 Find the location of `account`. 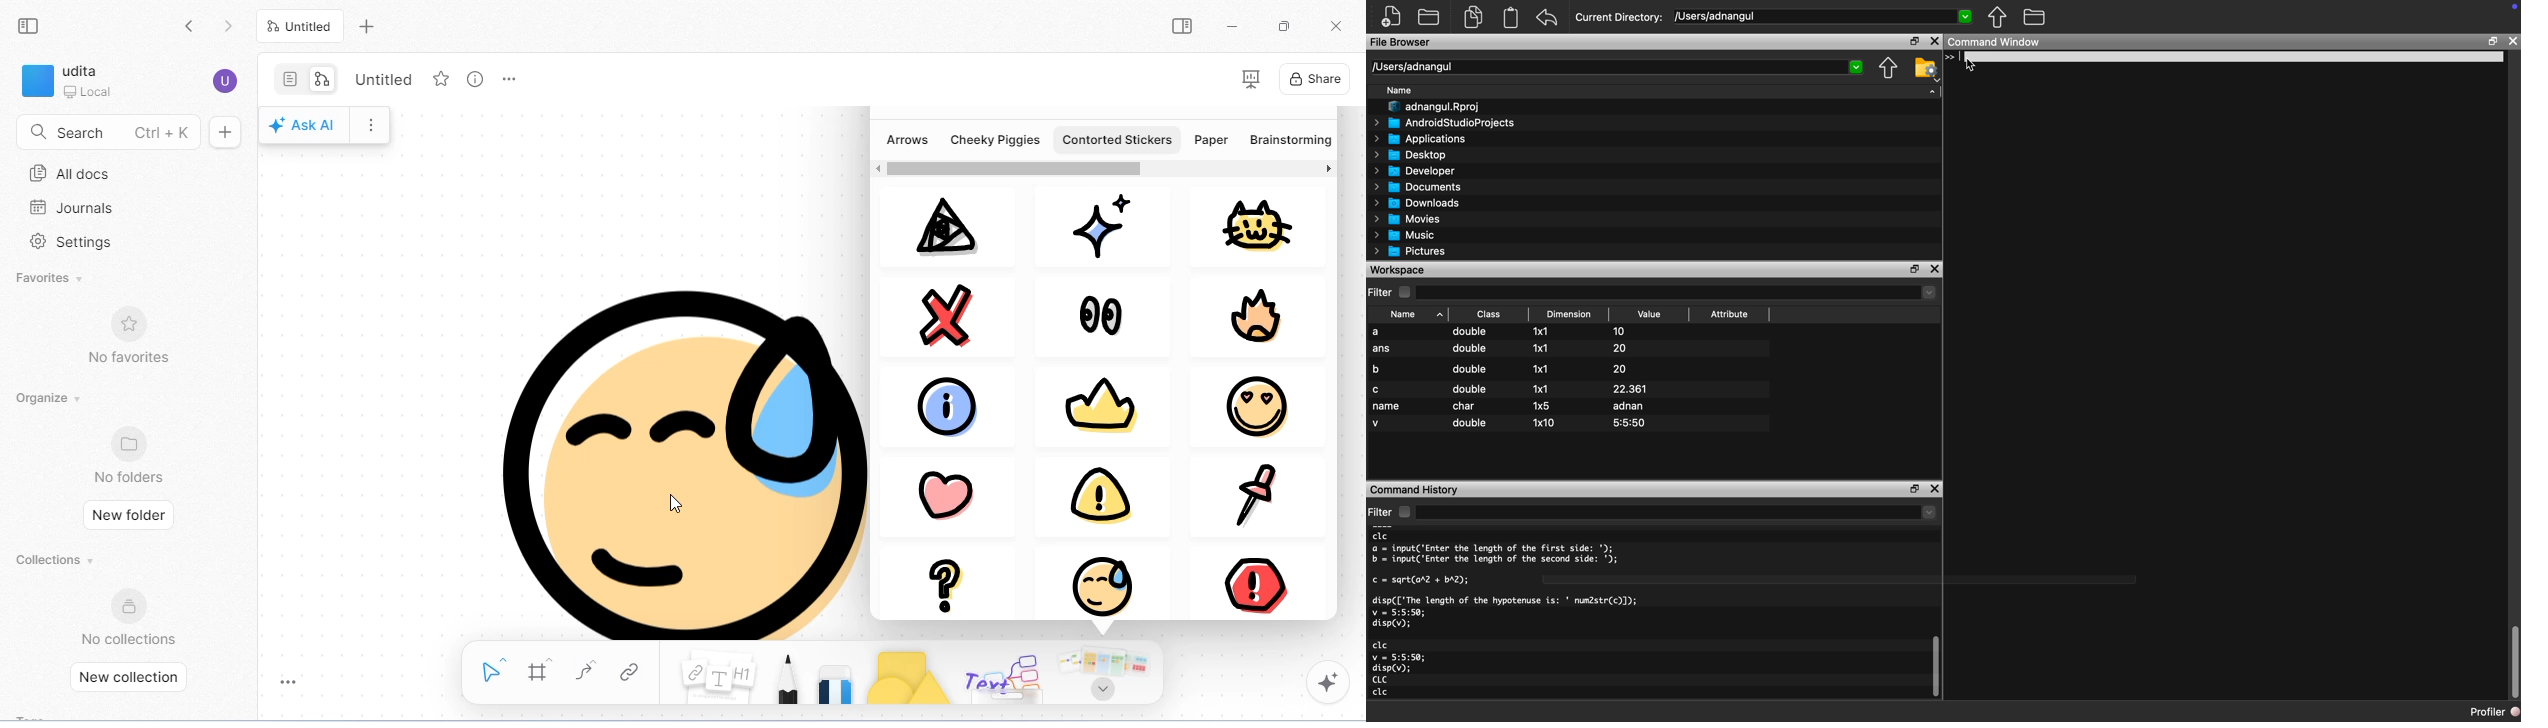

account is located at coordinates (226, 81).